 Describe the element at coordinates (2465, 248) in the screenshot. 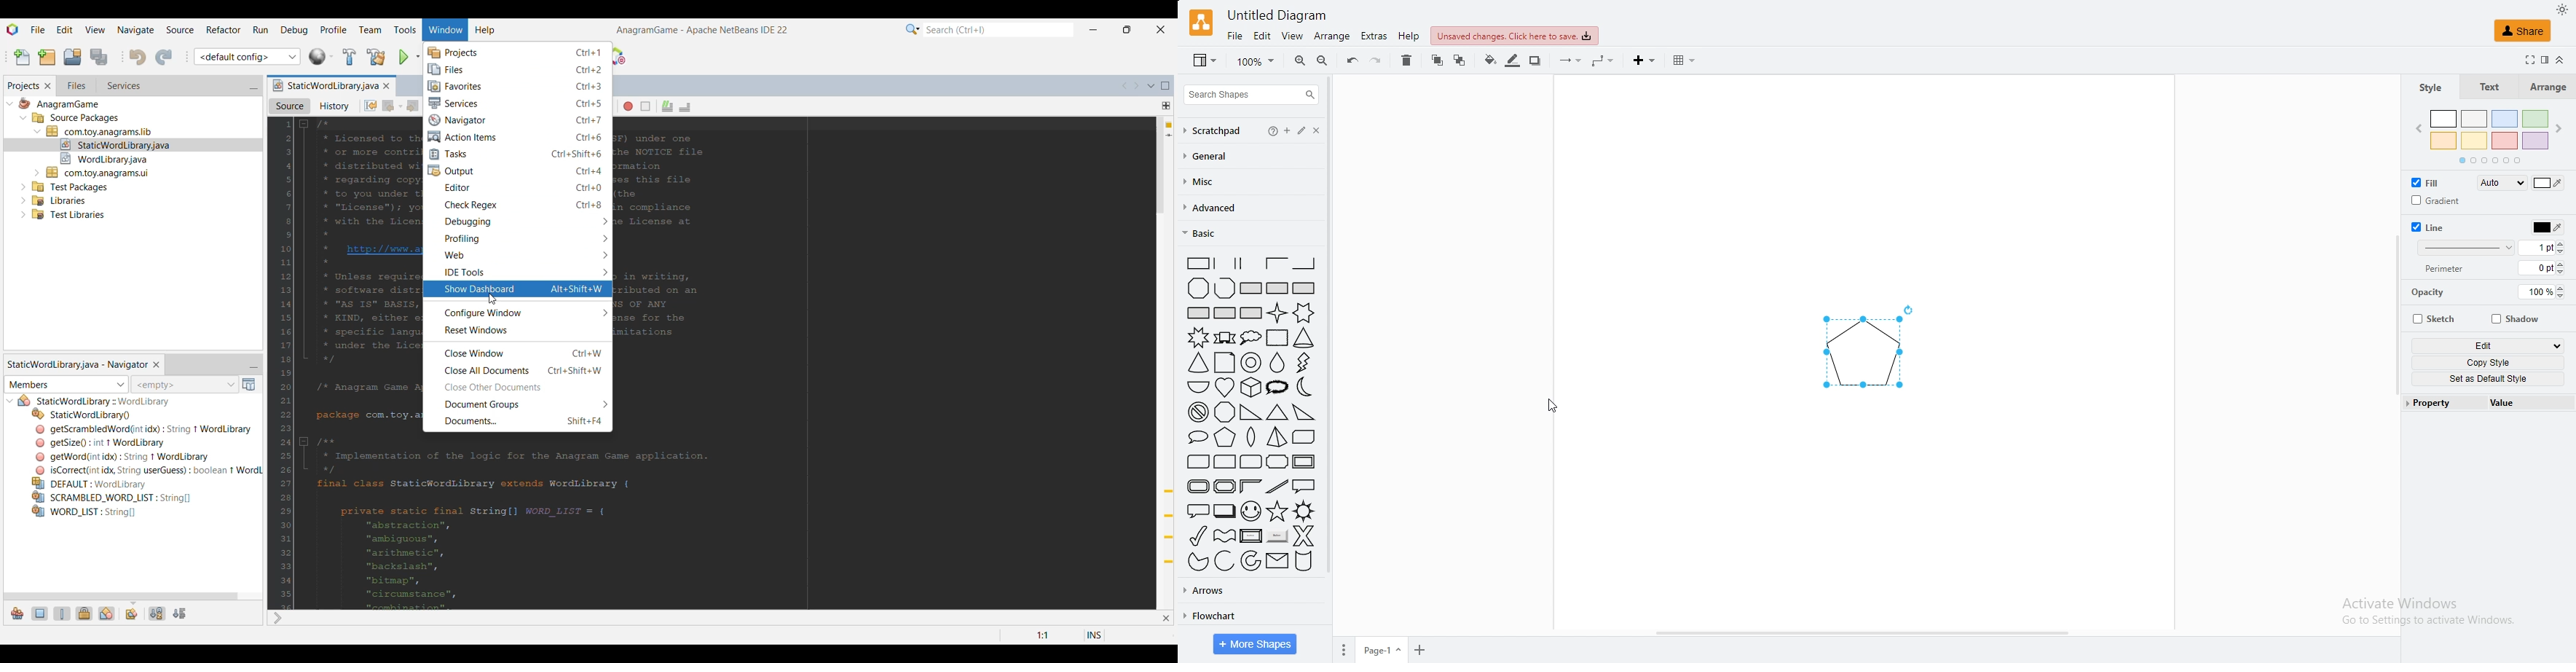

I see `line type` at that location.